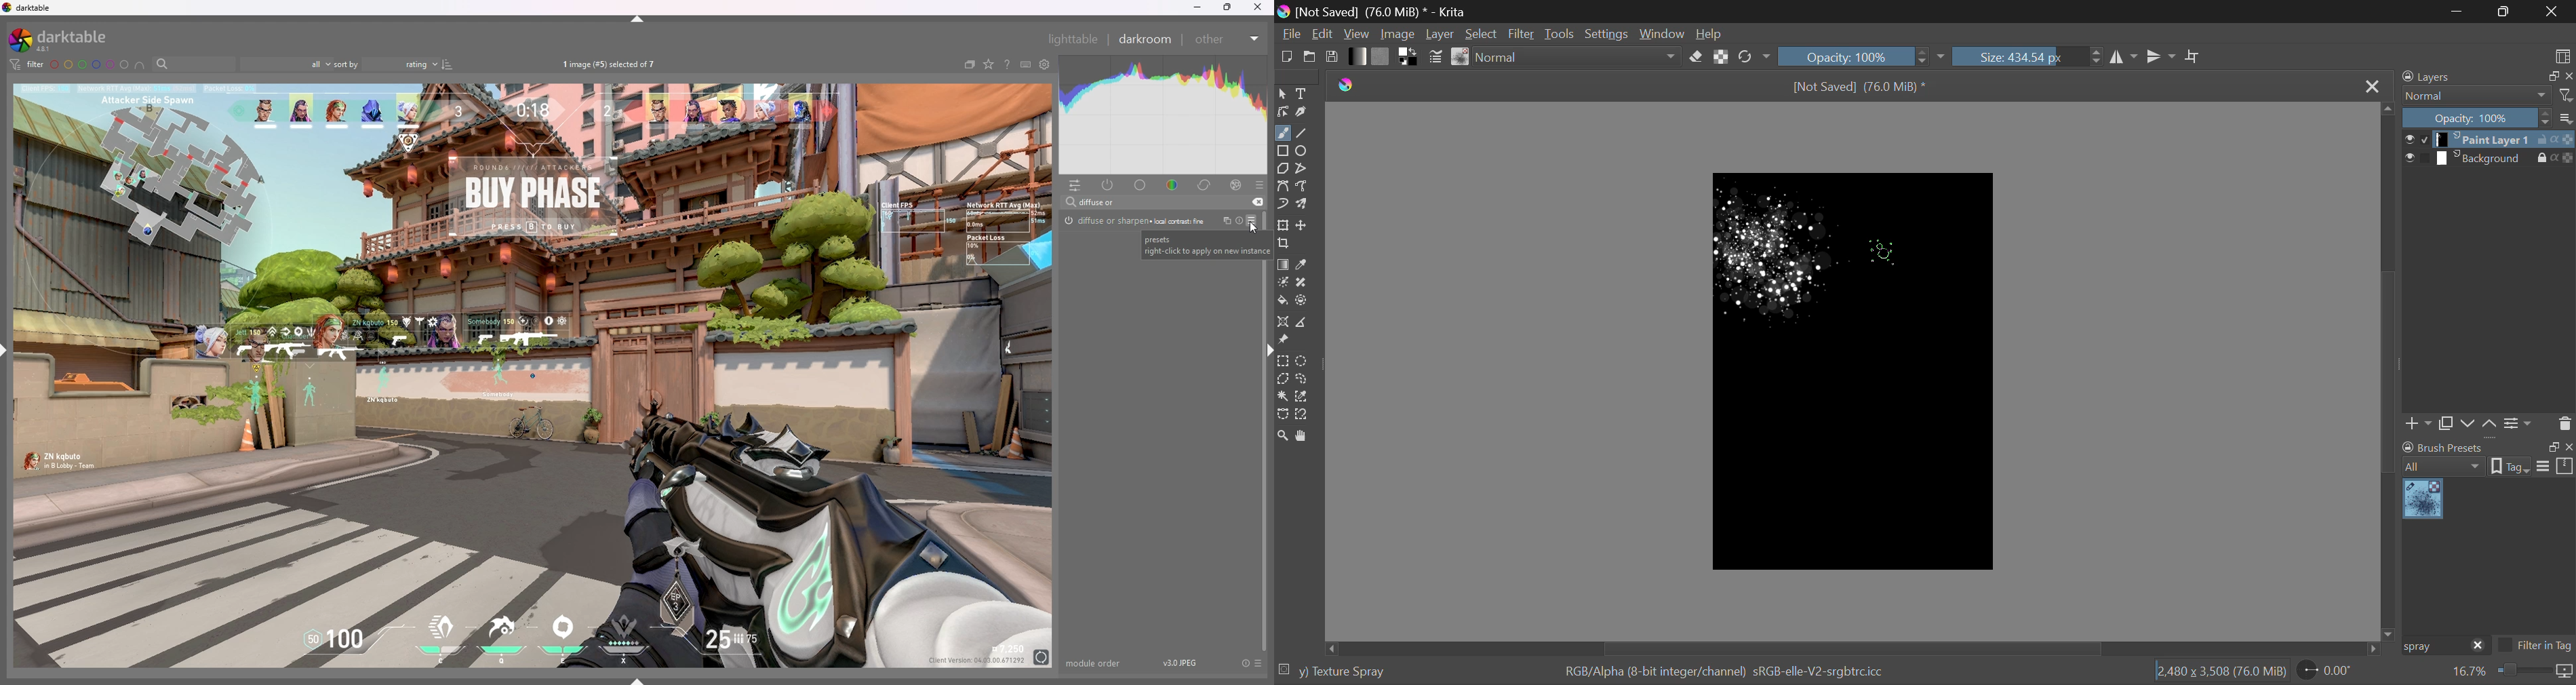 Image resolution: width=2576 pixels, height=700 pixels. What do you see at coordinates (1265, 429) in the screenshot?
I see `scroll bar` at bounding box center [1265, 429].